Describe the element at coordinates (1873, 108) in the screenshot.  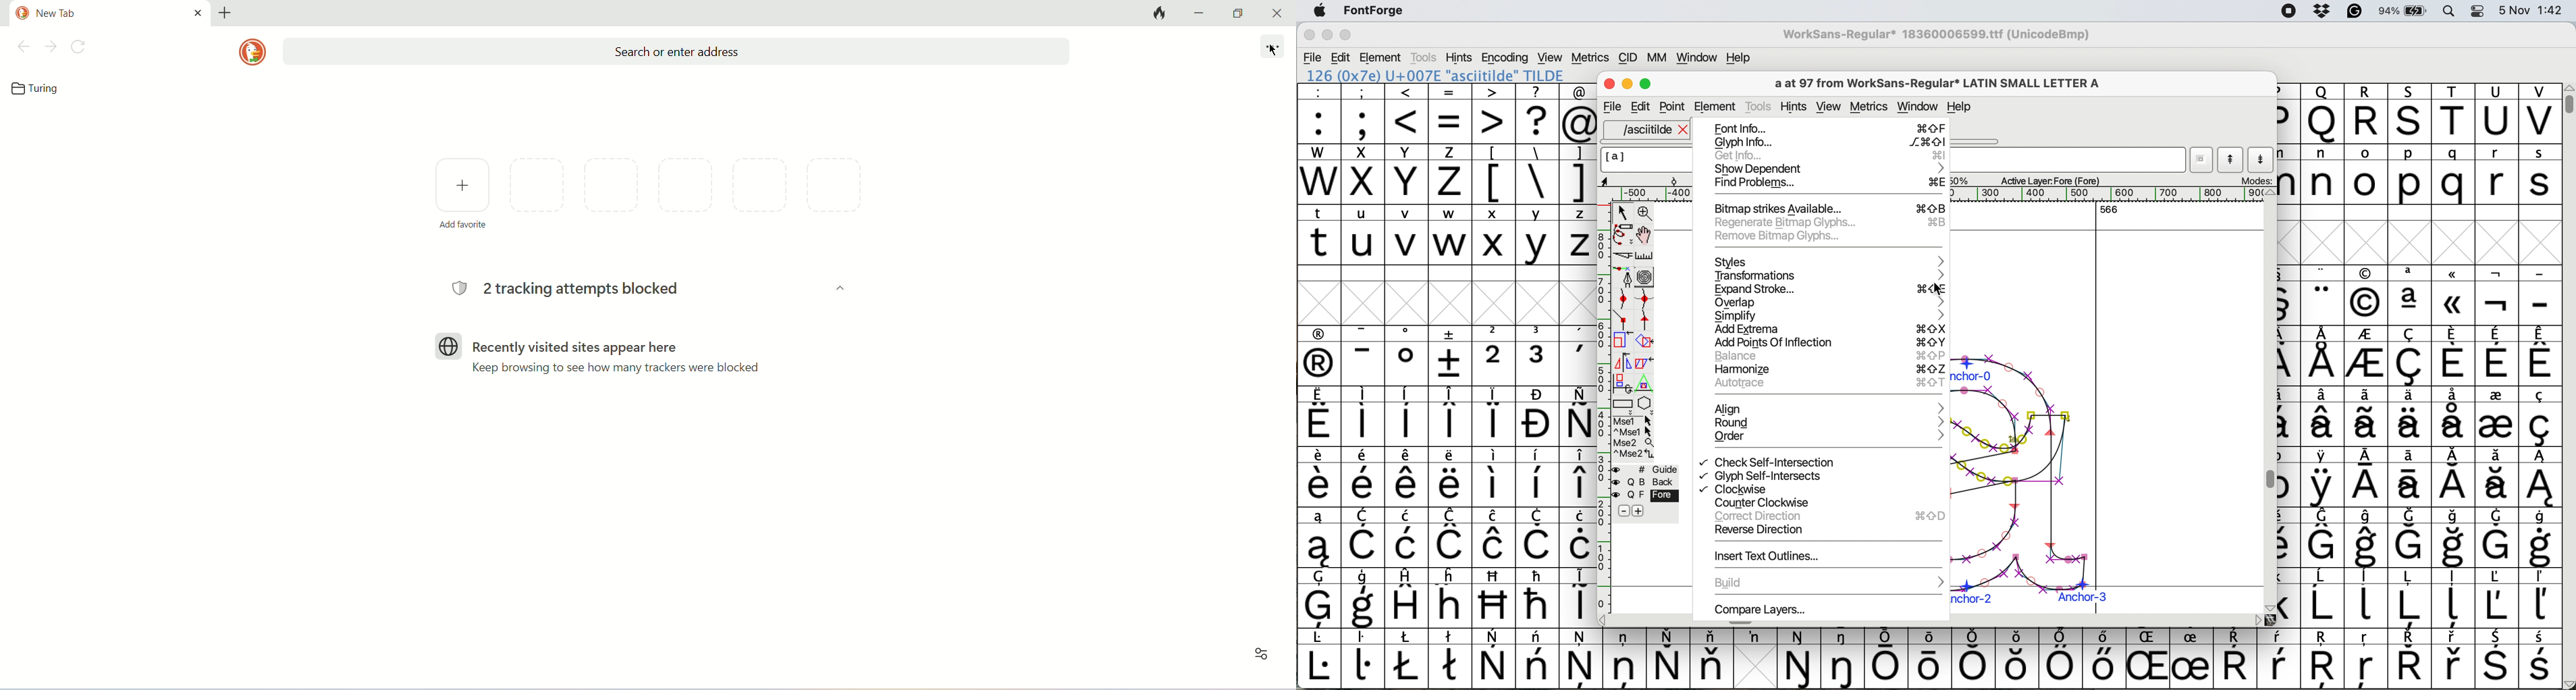
I see `metrics` at that location.